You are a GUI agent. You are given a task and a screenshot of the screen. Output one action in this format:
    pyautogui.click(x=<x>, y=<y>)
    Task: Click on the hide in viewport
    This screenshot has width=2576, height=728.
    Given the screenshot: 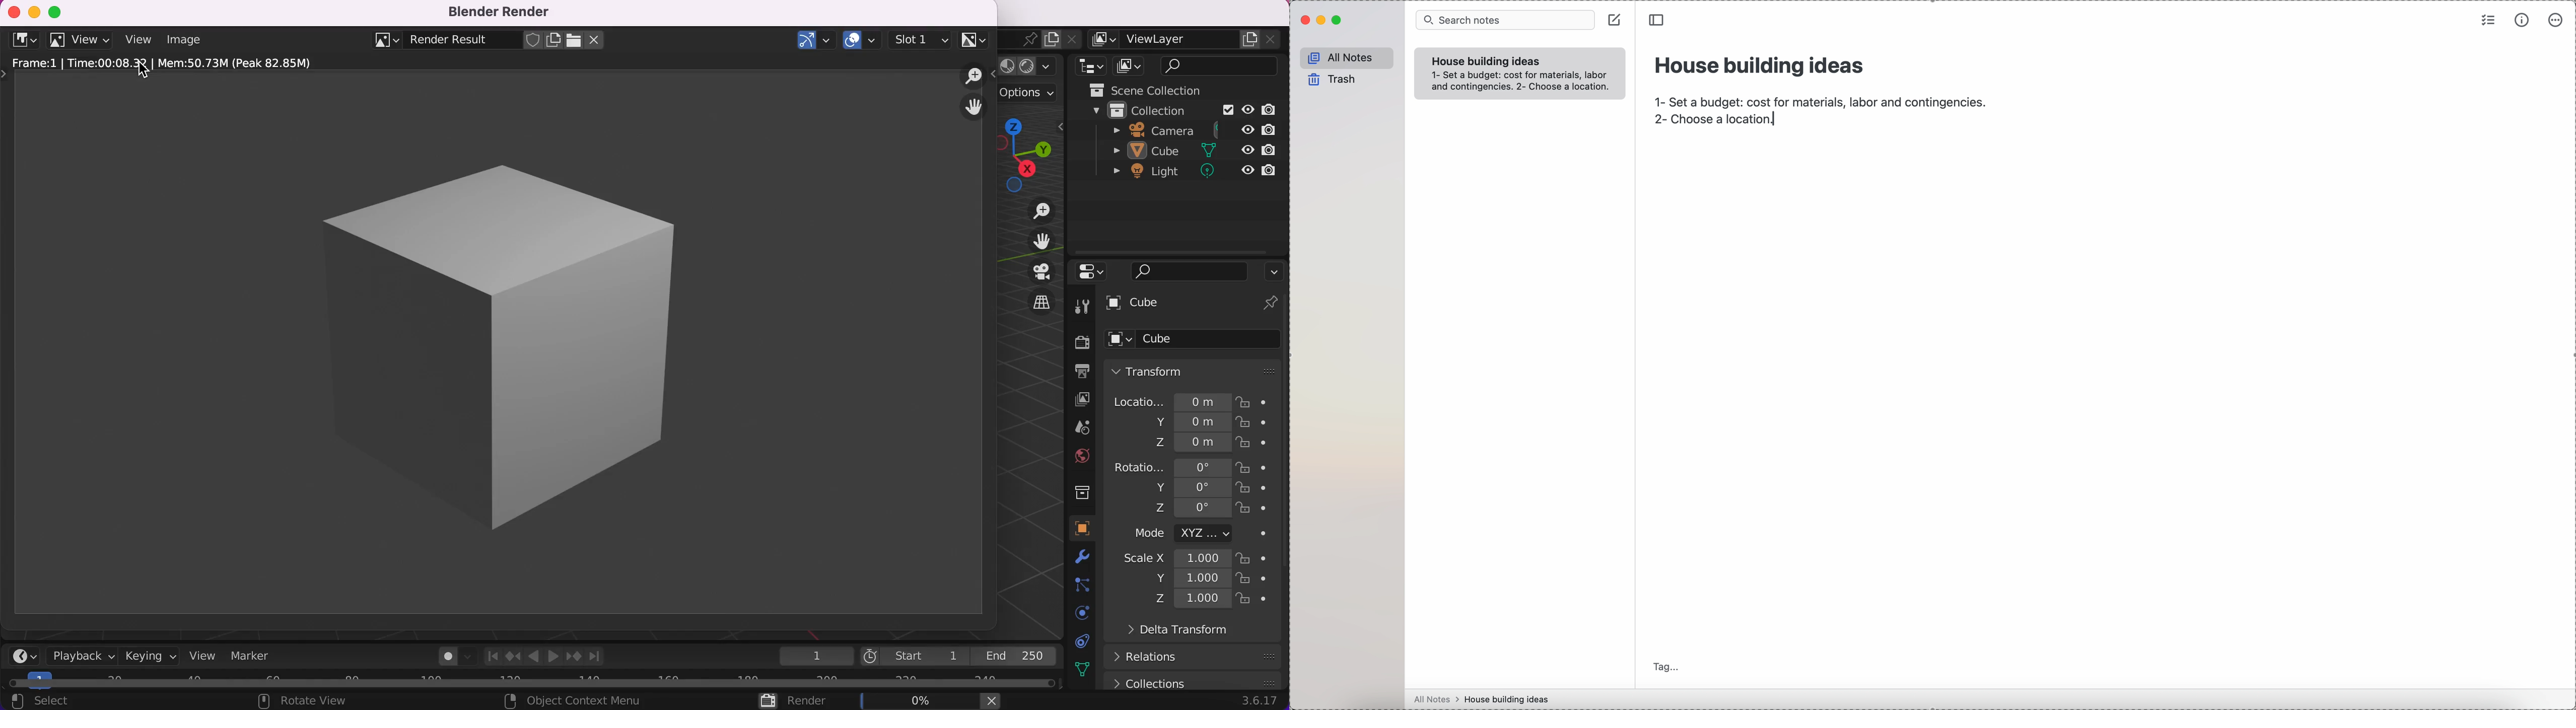 What is the action you would take?
    pyautogui.click(x=1248, y=129)
    